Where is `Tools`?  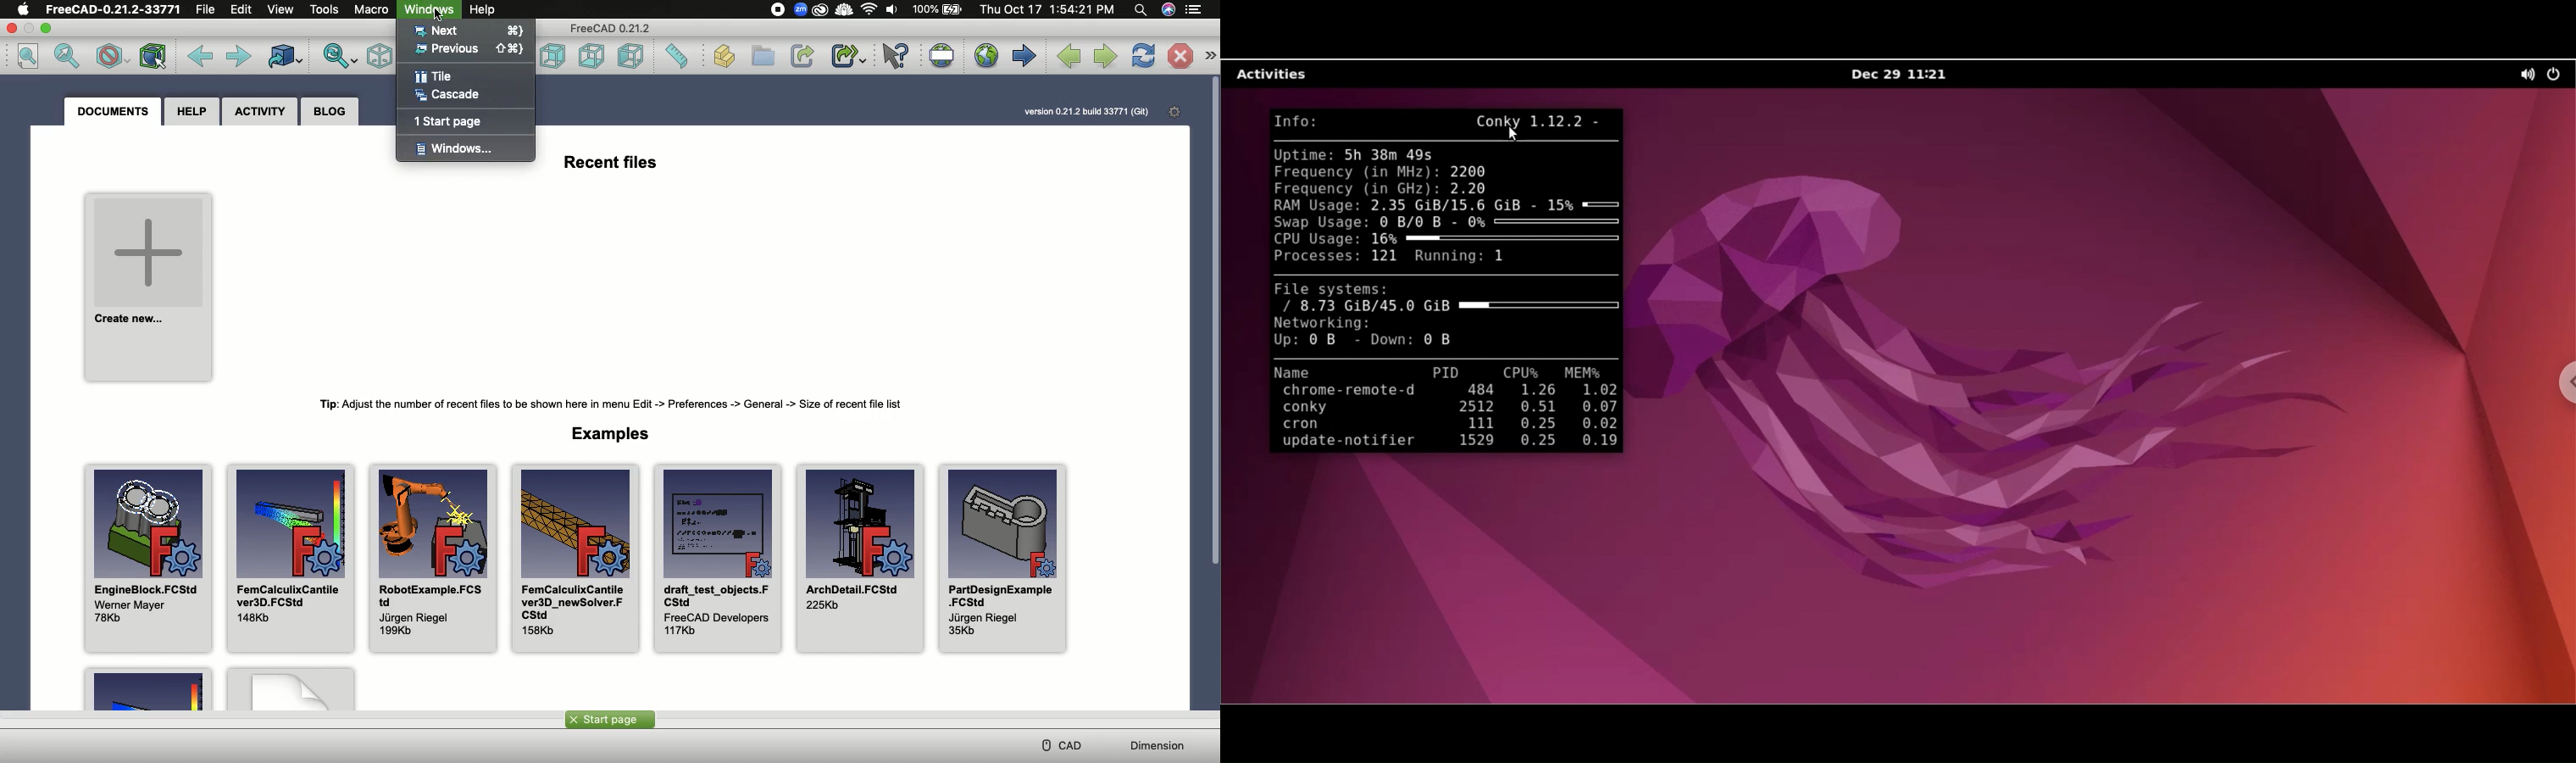 Tools is located at coordinates (326, 9).